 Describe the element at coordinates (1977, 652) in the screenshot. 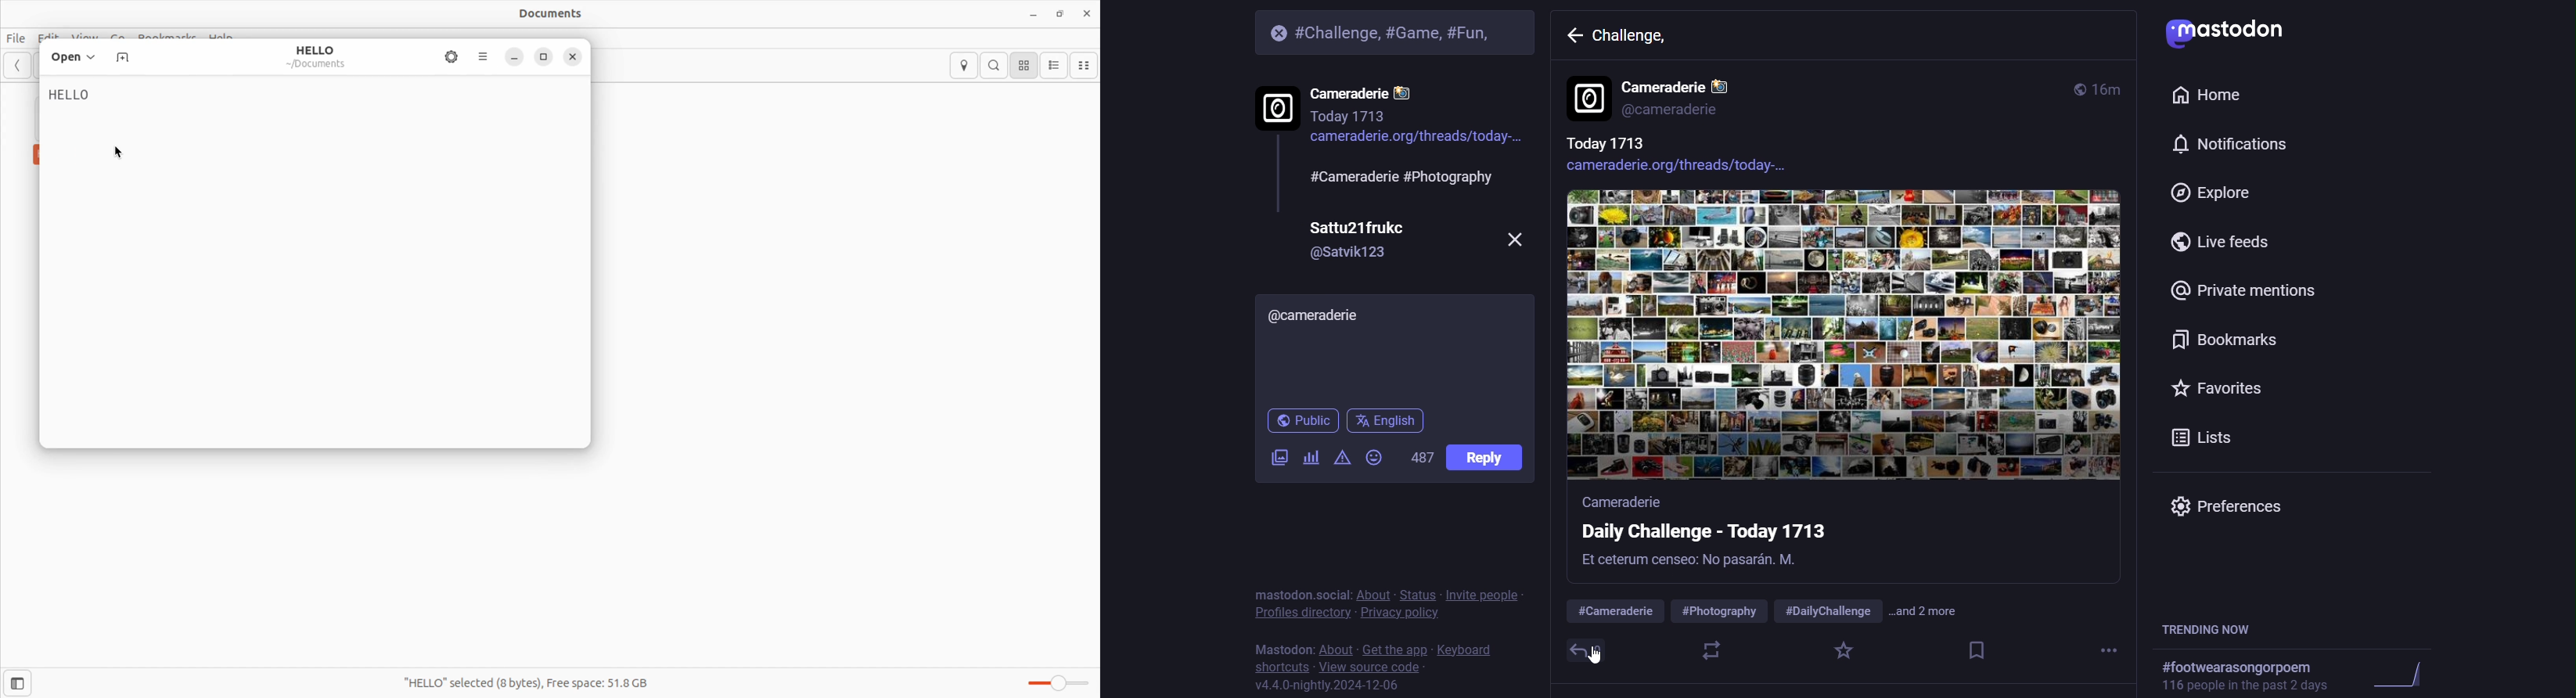

I see `bookmark` at that location.